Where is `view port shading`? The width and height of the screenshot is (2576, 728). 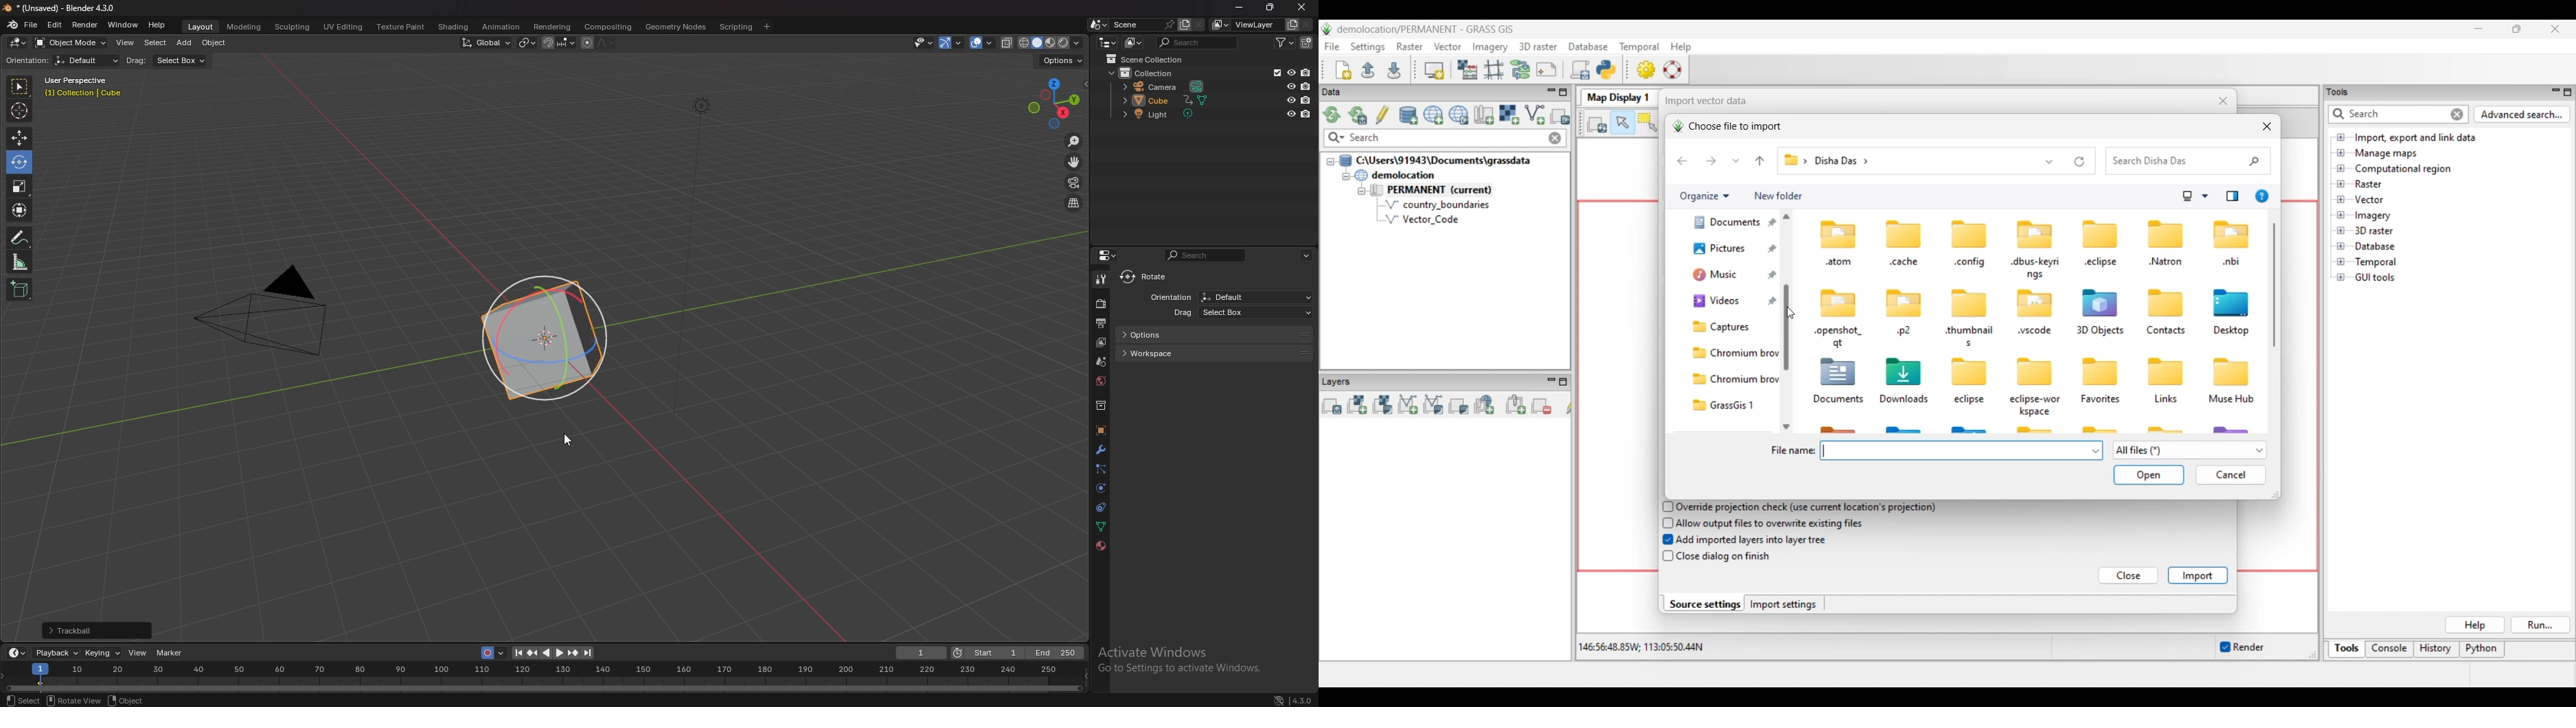 view port shading is located at coordinates (1051, 43).